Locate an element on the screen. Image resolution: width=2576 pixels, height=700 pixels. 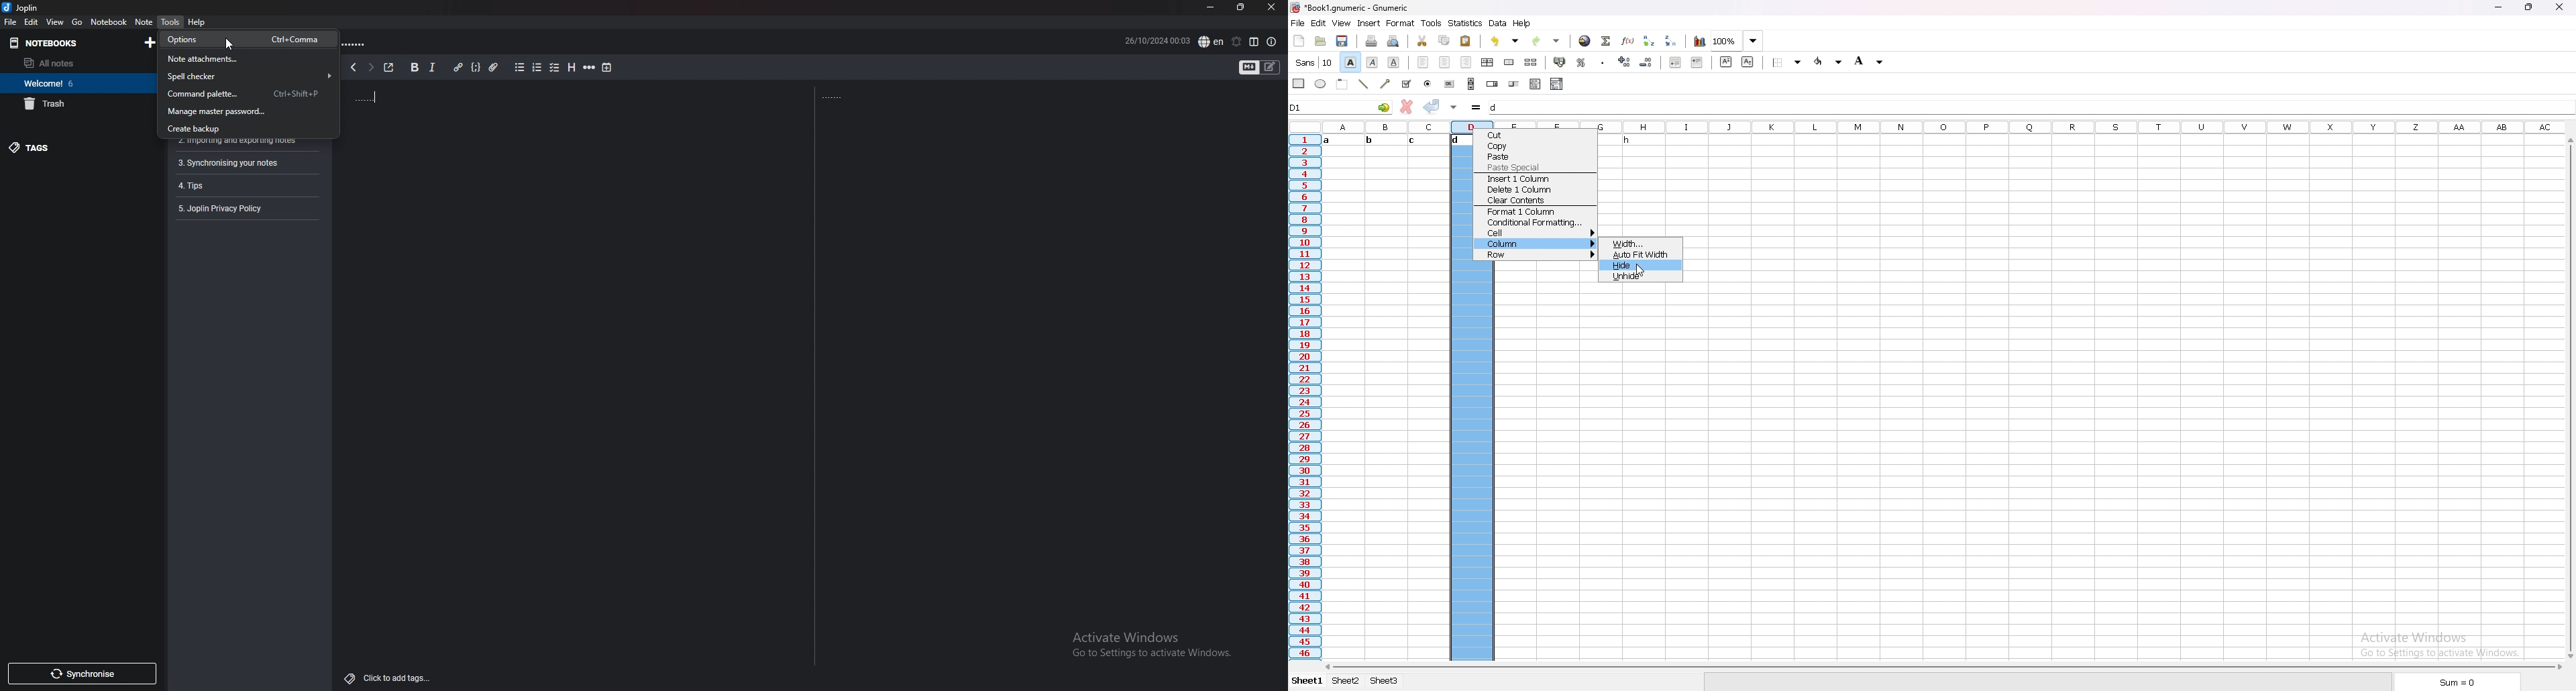
clear contents is located at coordinates (1535, 201).